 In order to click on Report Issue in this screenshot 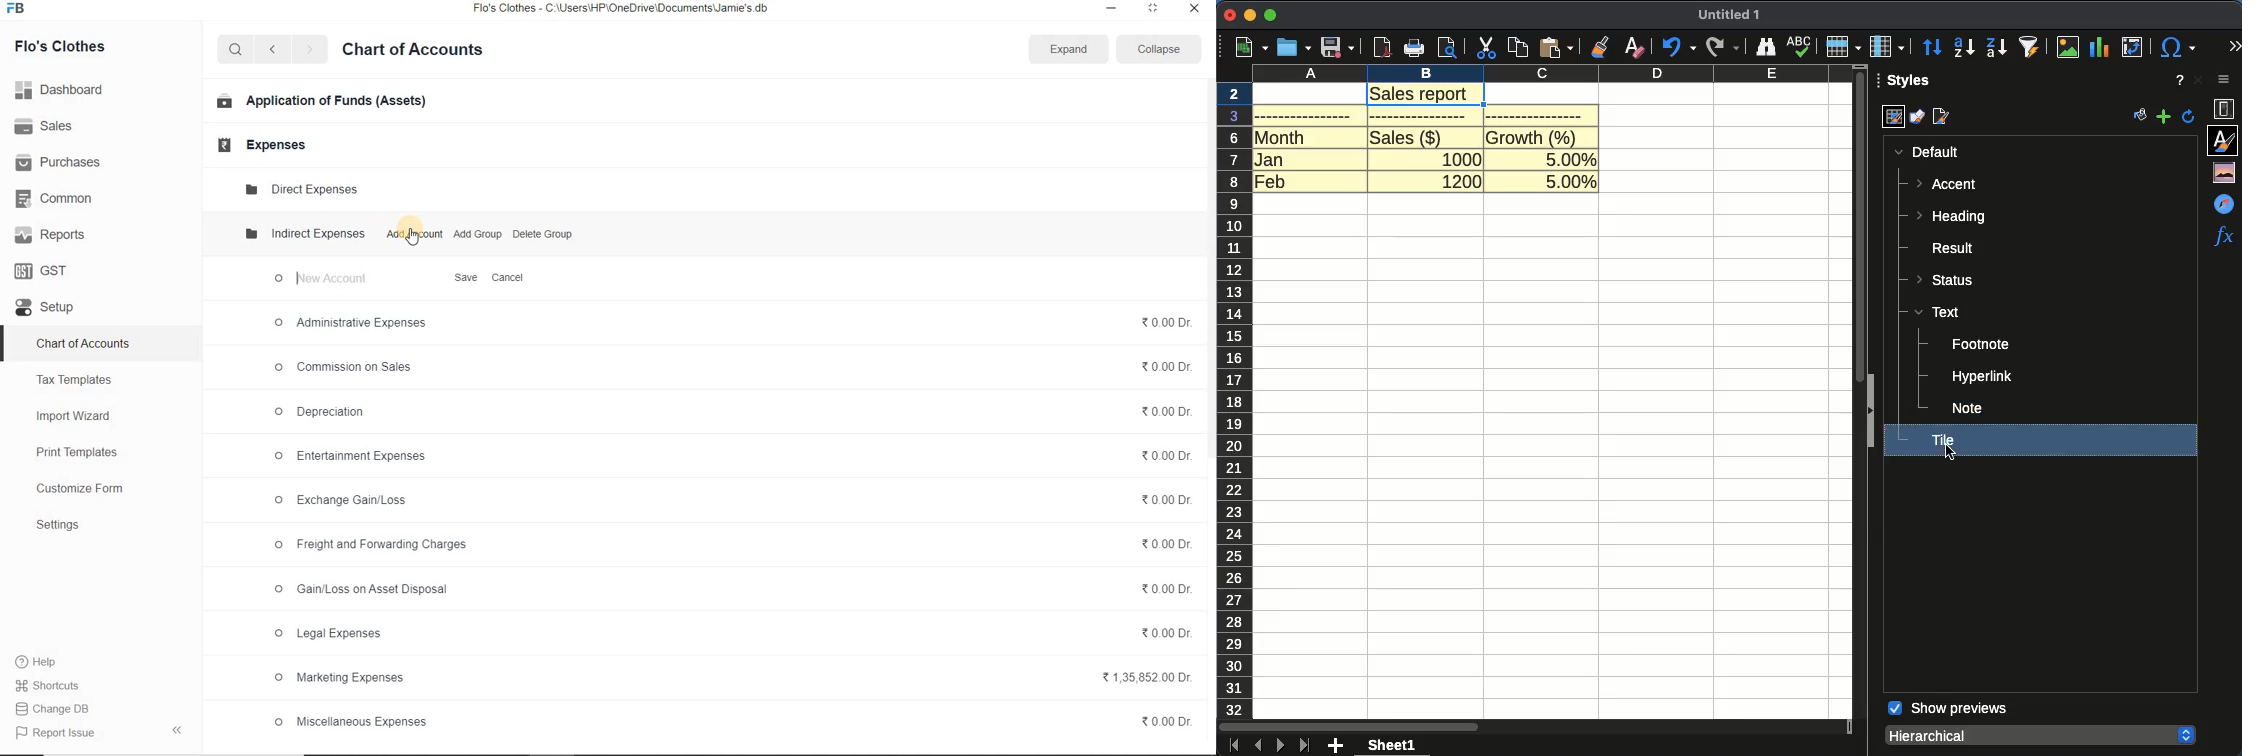, I will do `click(52, 734)`.